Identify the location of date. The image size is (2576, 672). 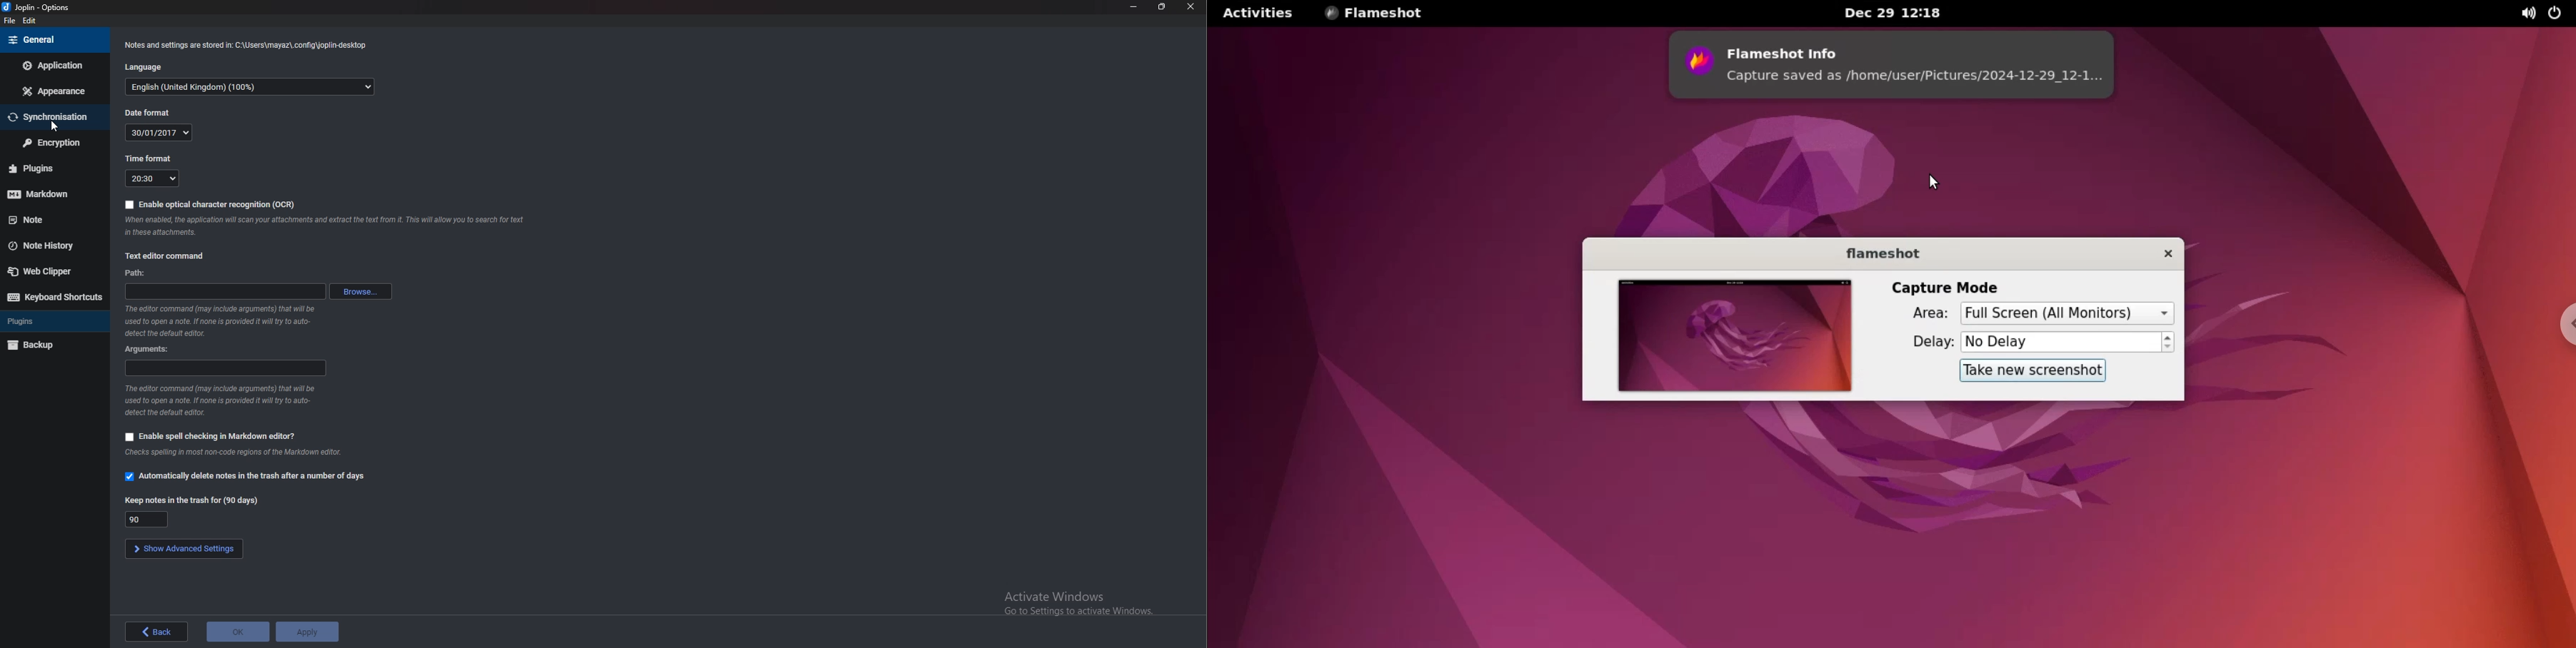
(160, 132).